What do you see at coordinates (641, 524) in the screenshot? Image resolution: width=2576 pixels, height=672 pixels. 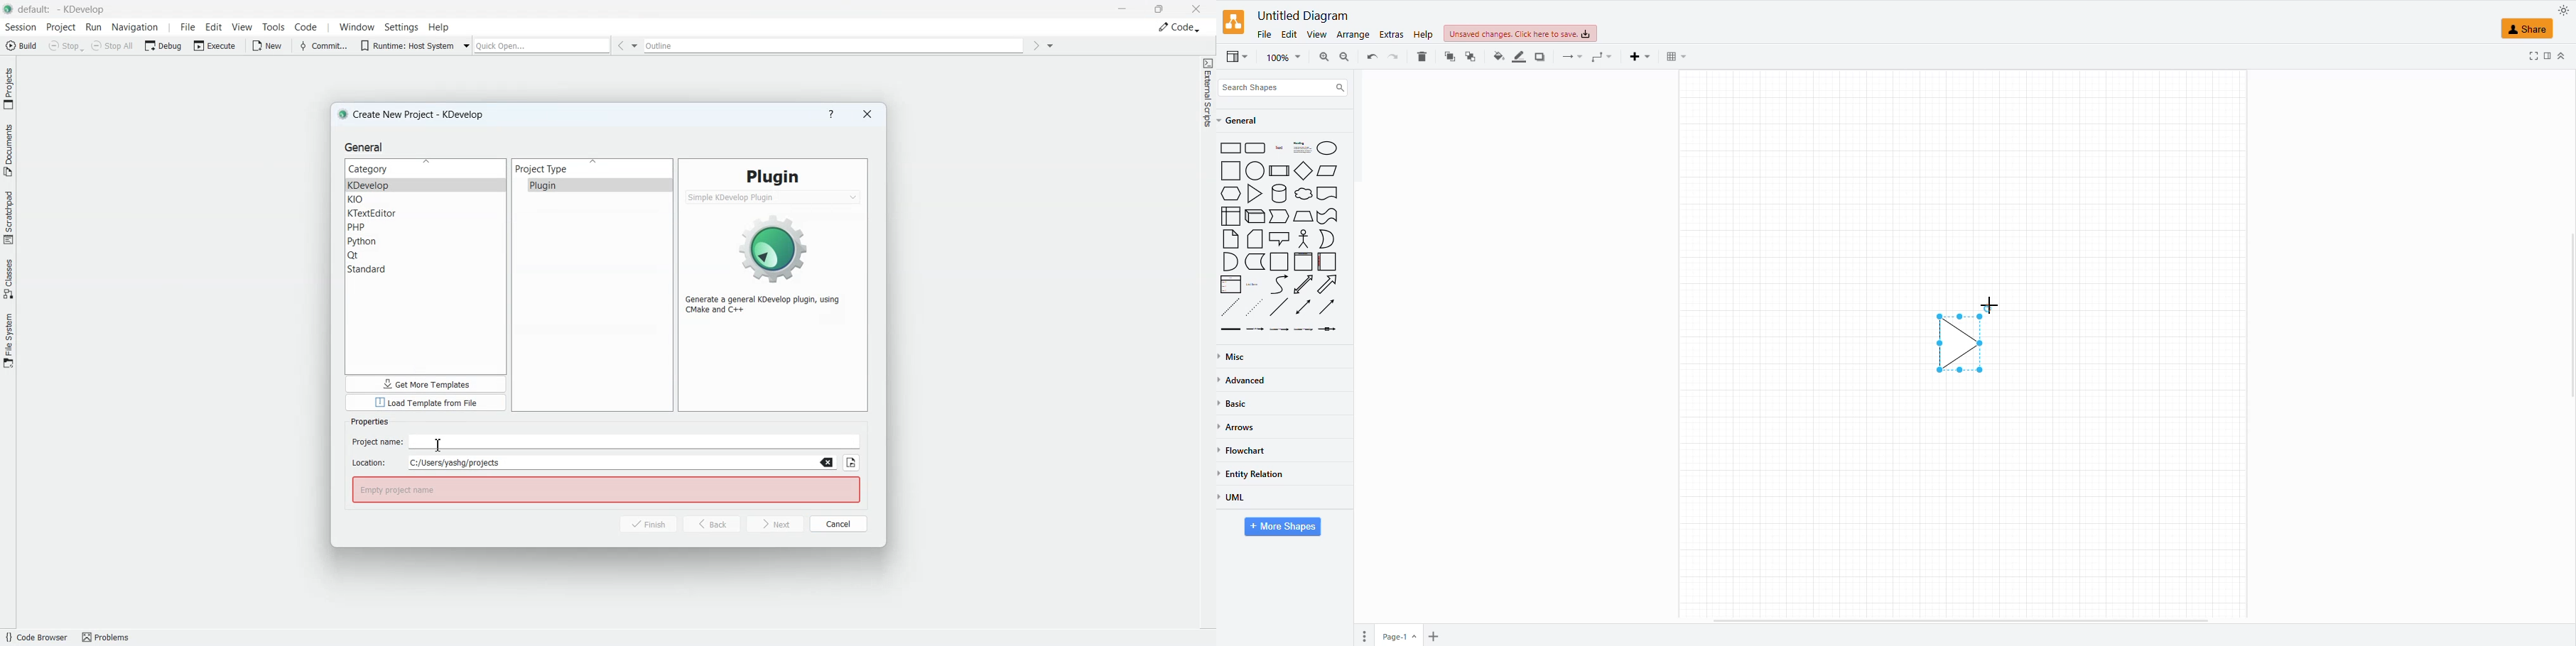 I see `finish` at bounding box center [641, 524].